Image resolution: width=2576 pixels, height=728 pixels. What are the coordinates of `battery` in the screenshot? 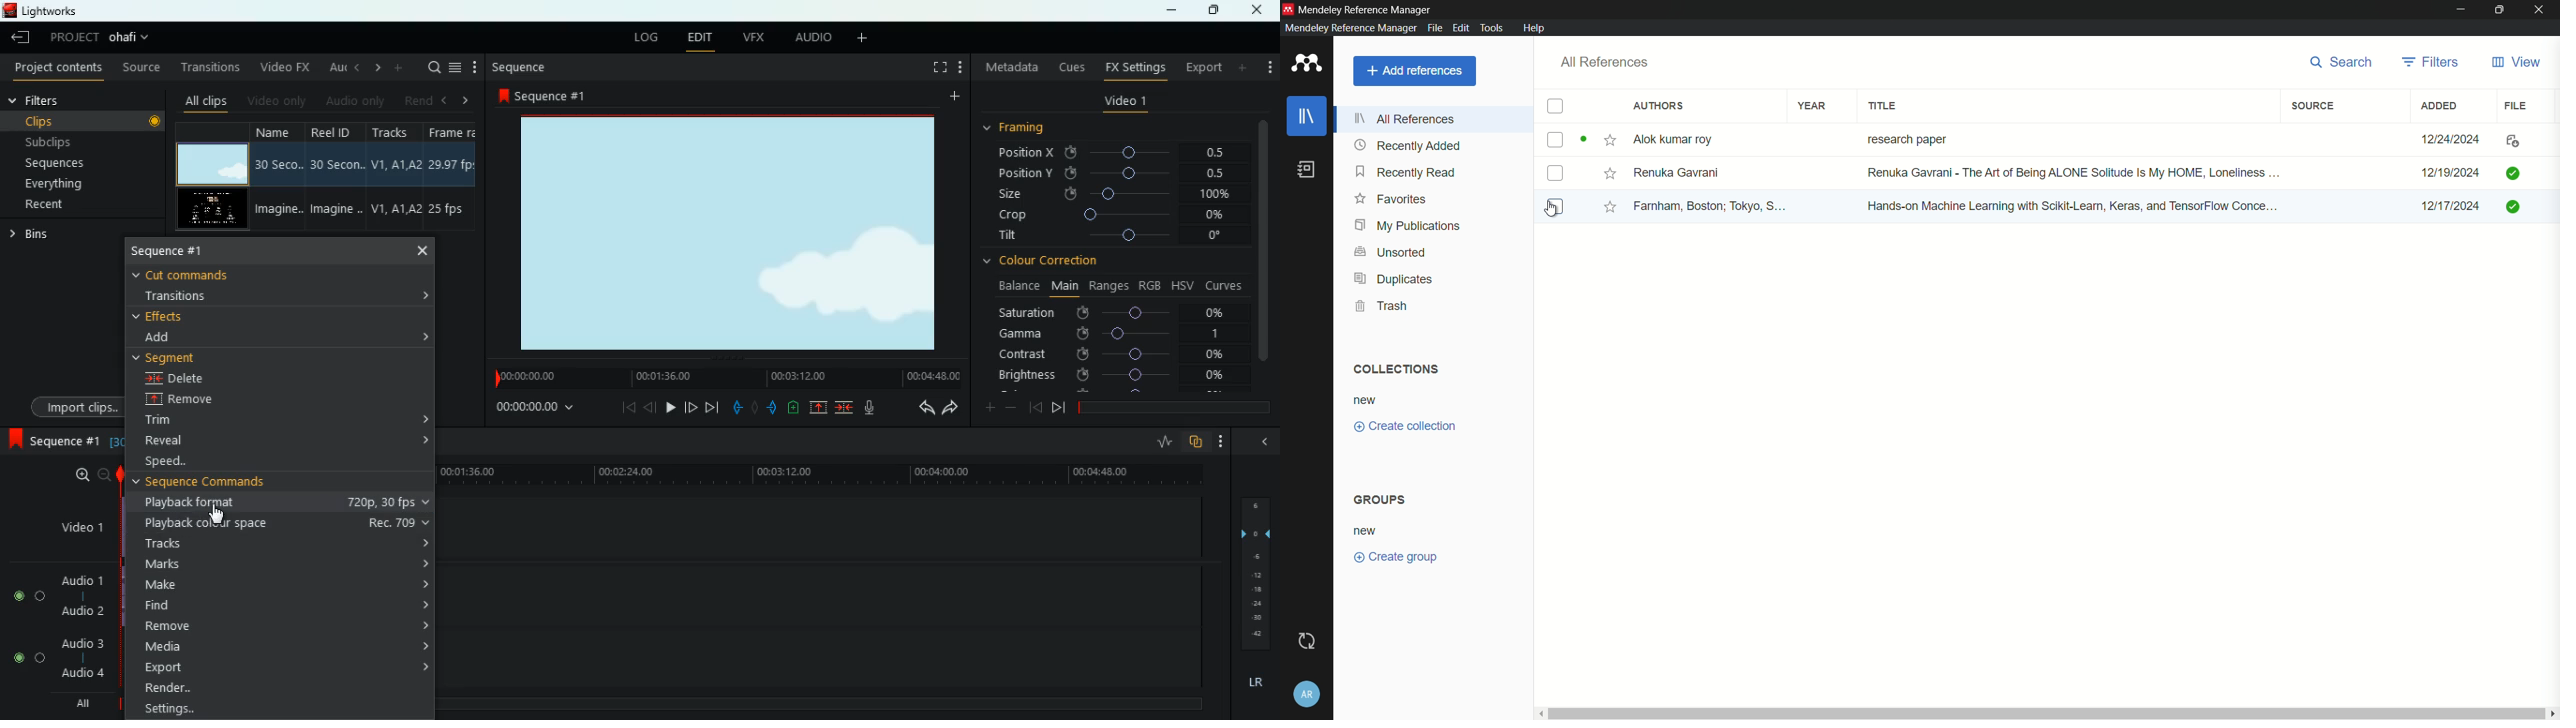 It's located at (793, 407).